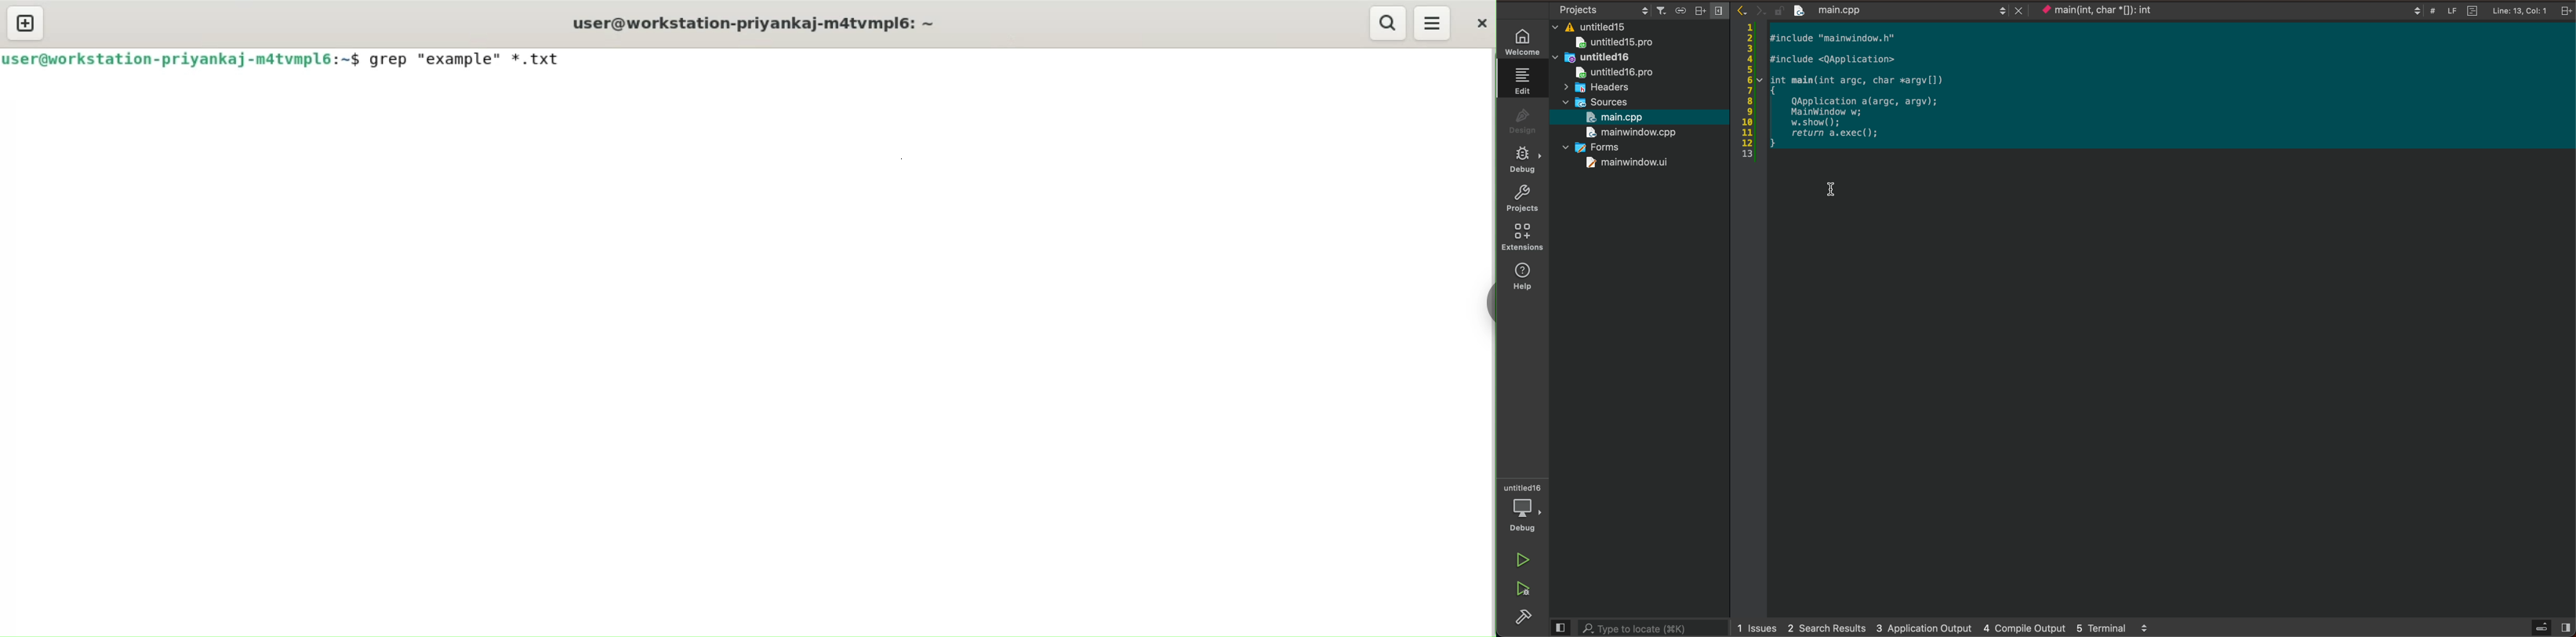  Describe the element at coordinates (1618, 73) in the screenshot. I see `untitledpro` at that location.